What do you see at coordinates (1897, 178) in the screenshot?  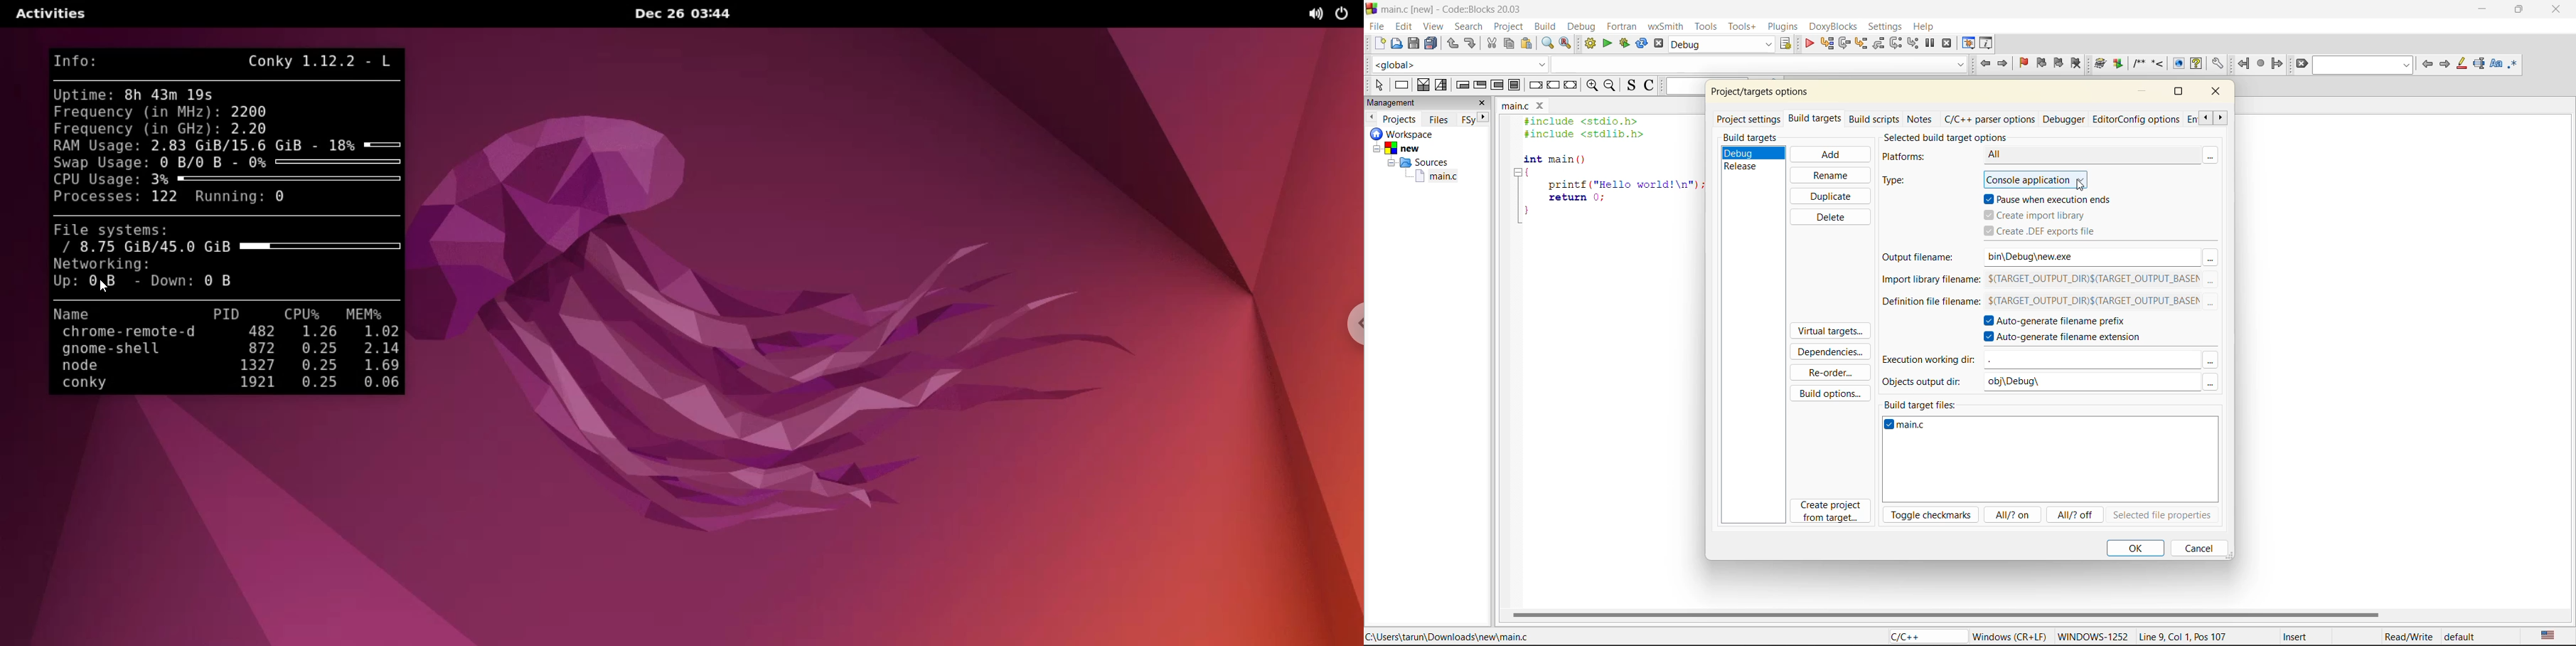 I see `type` at bounding box center [1897, 178].